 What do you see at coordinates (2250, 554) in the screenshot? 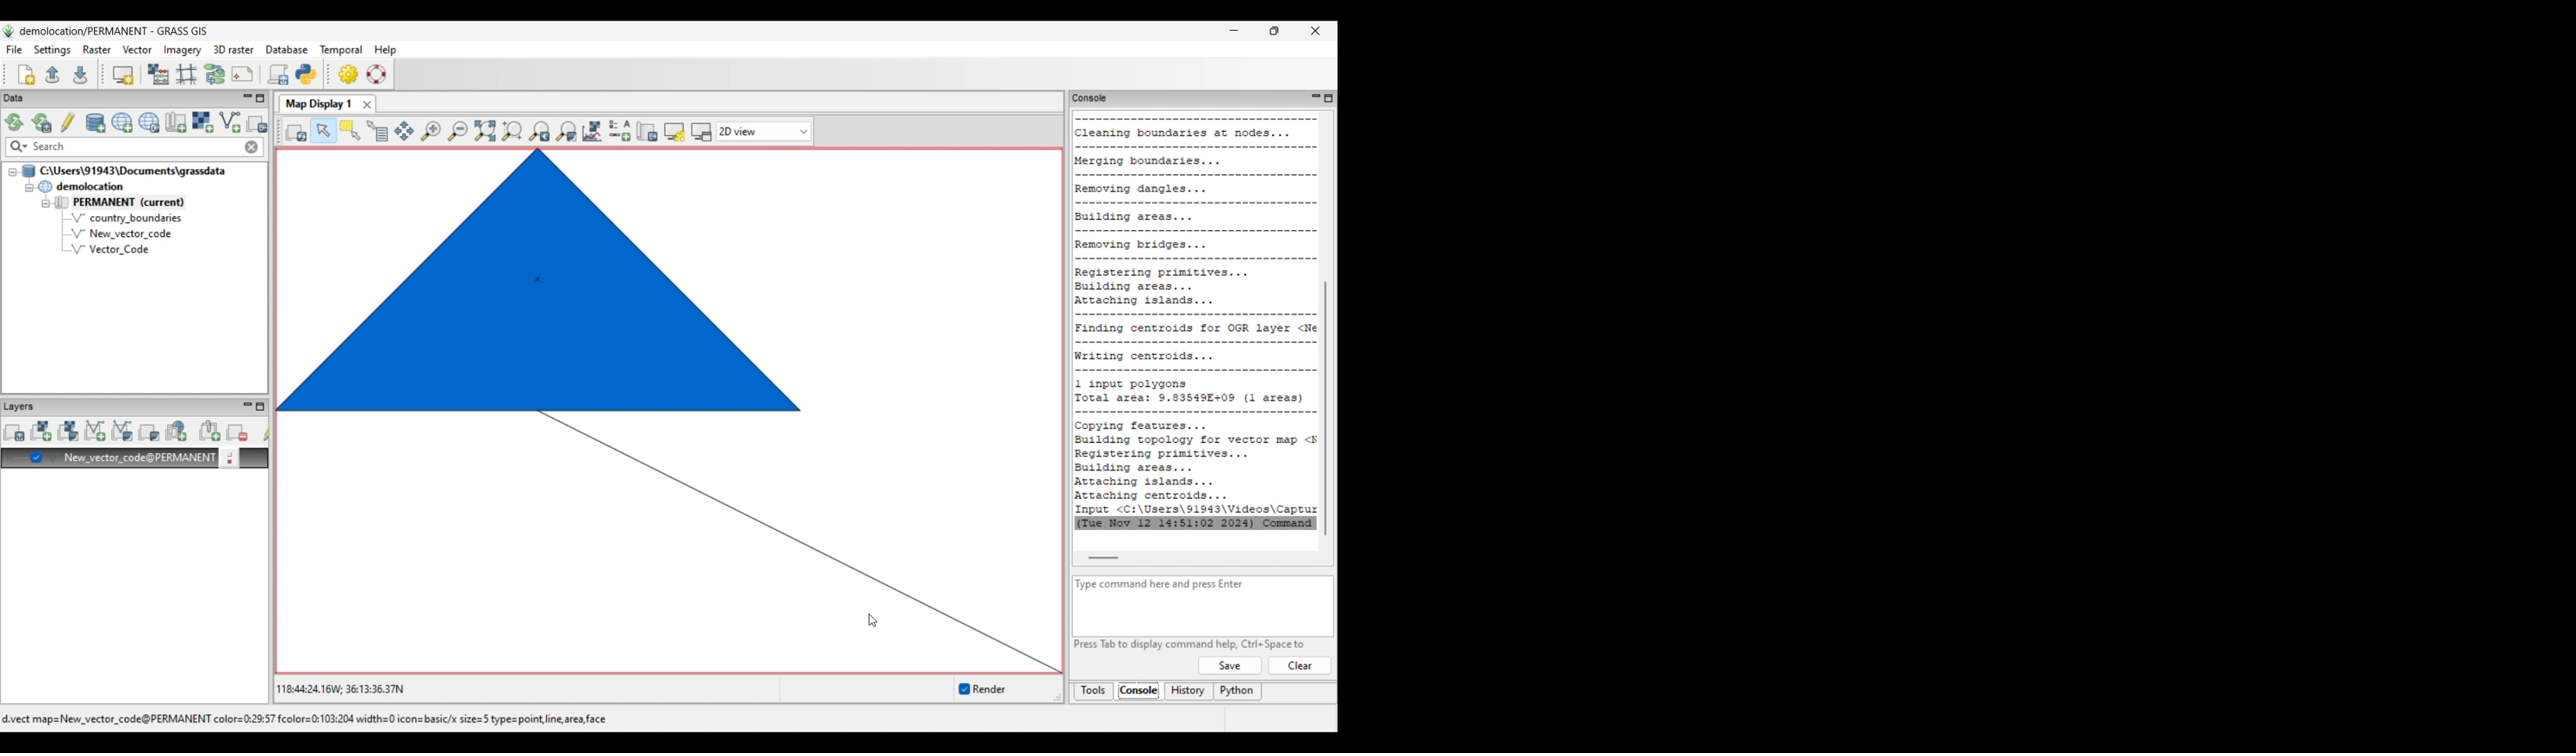
I see `Duration` at bounding box center [2250, 554].